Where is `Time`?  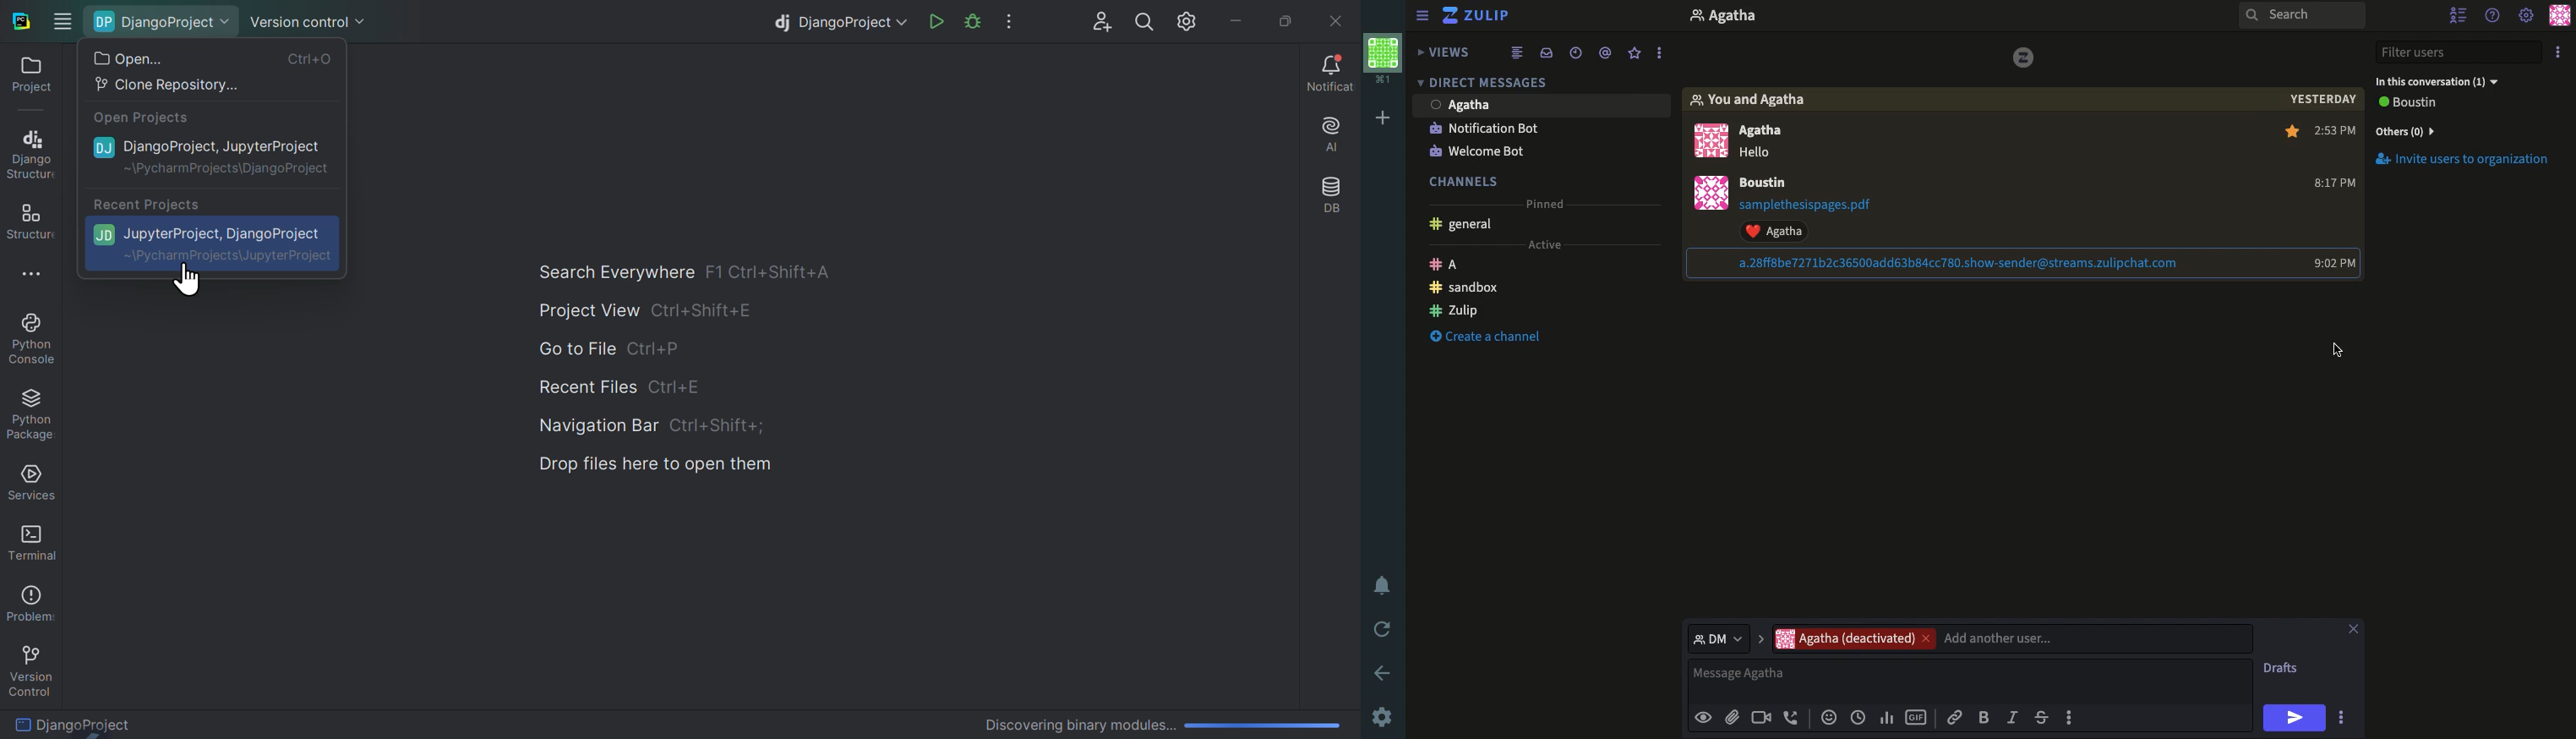 Time is located at coordinates (1574, 53).